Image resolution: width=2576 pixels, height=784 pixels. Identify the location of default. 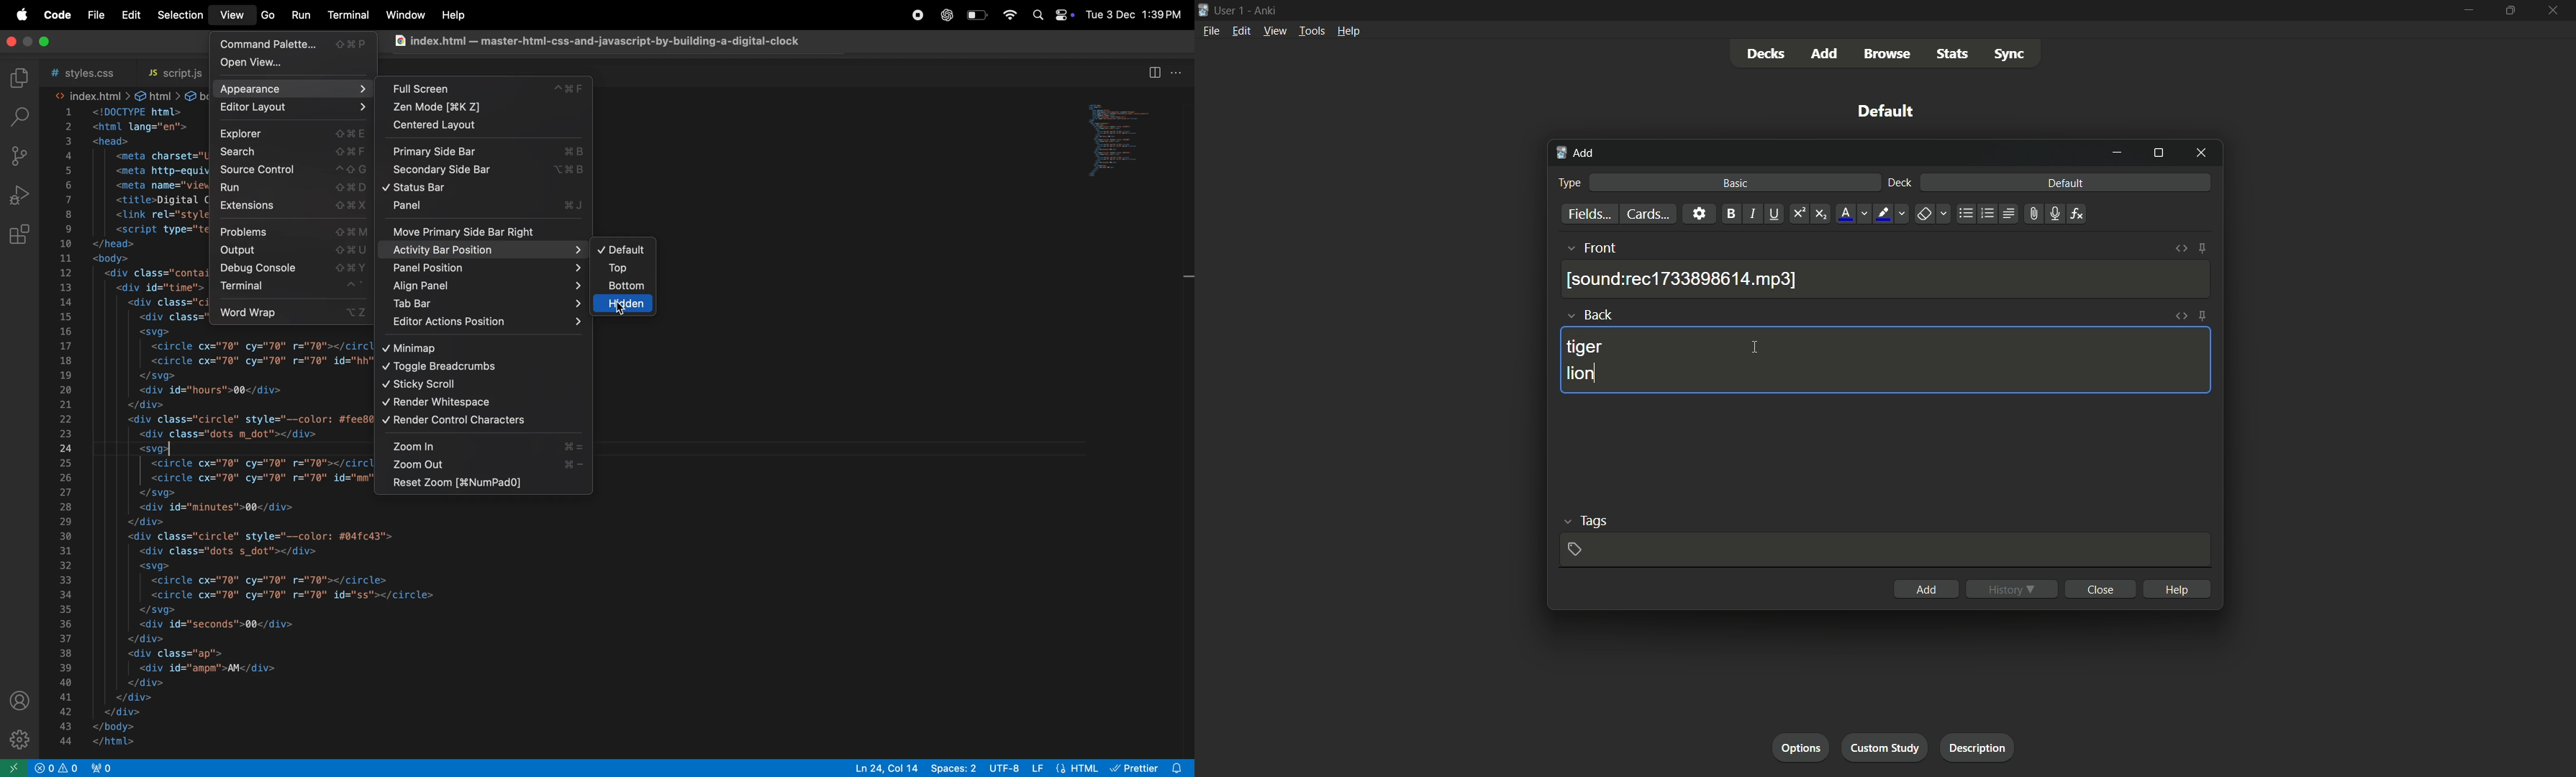
(1886, 111).